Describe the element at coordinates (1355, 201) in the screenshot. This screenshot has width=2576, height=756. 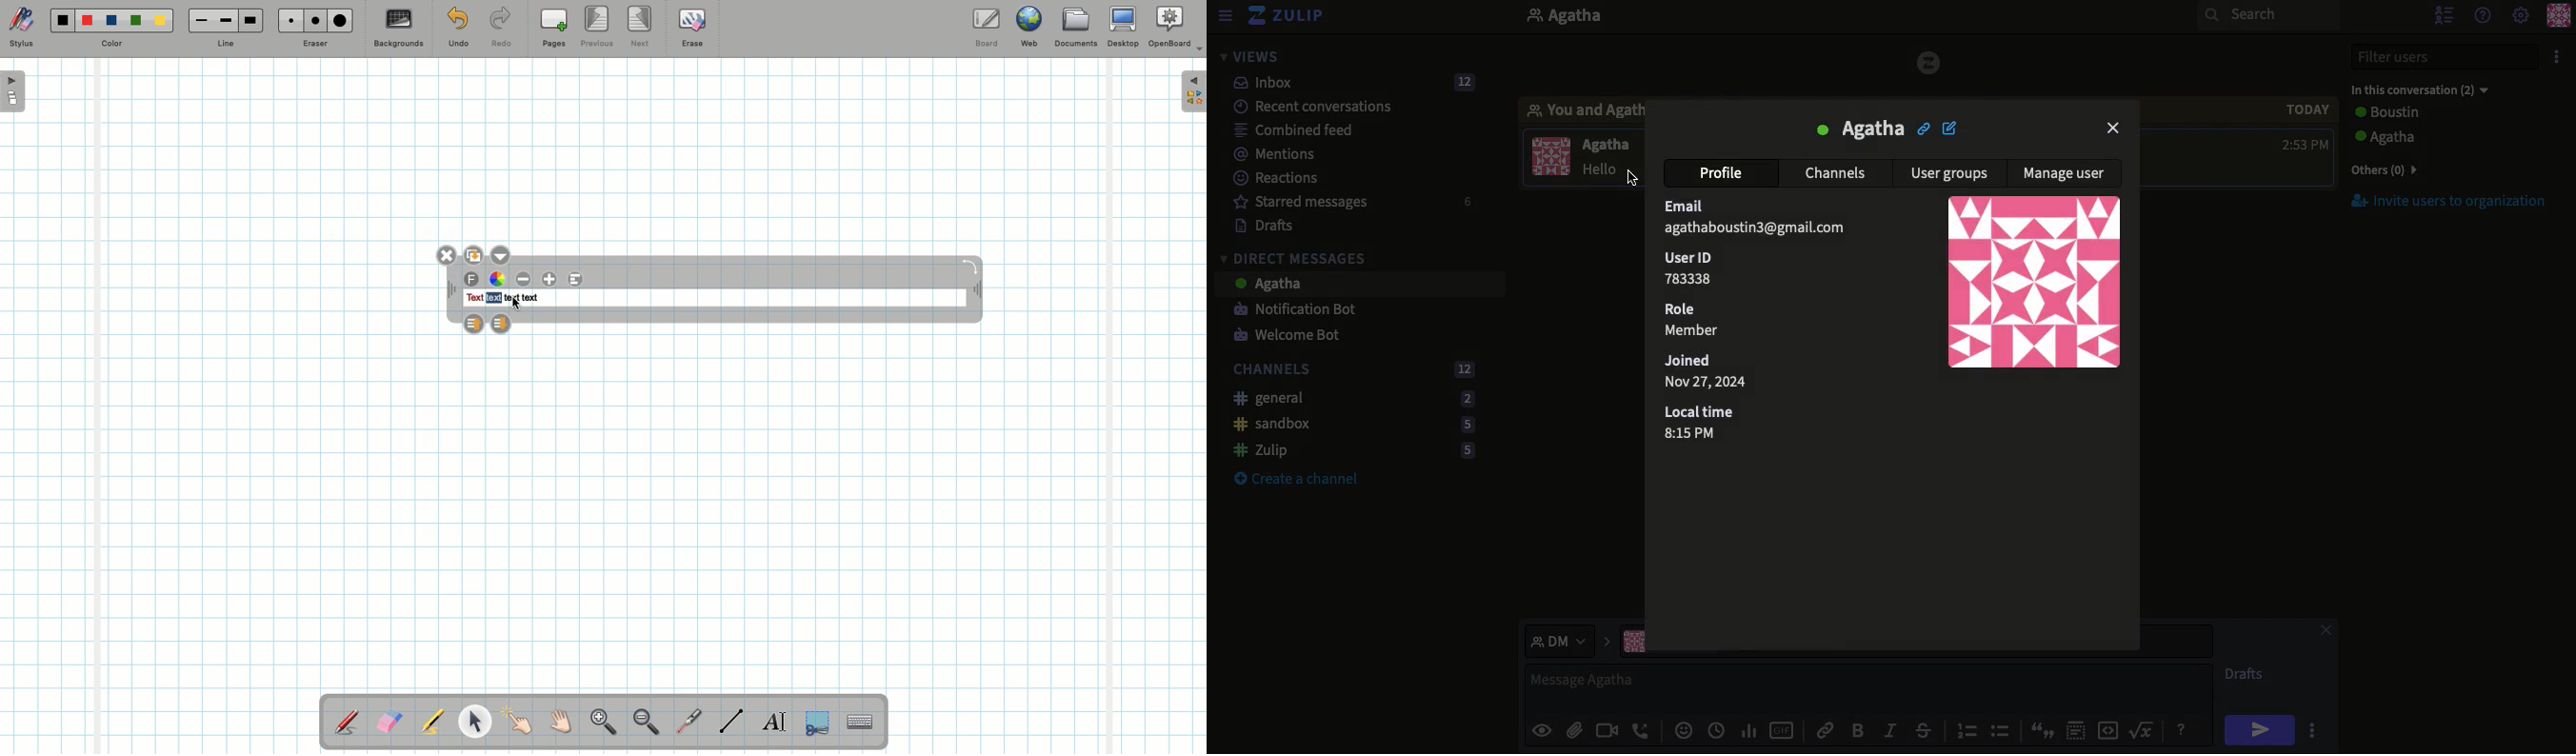
I see `Starred messages` at that location.